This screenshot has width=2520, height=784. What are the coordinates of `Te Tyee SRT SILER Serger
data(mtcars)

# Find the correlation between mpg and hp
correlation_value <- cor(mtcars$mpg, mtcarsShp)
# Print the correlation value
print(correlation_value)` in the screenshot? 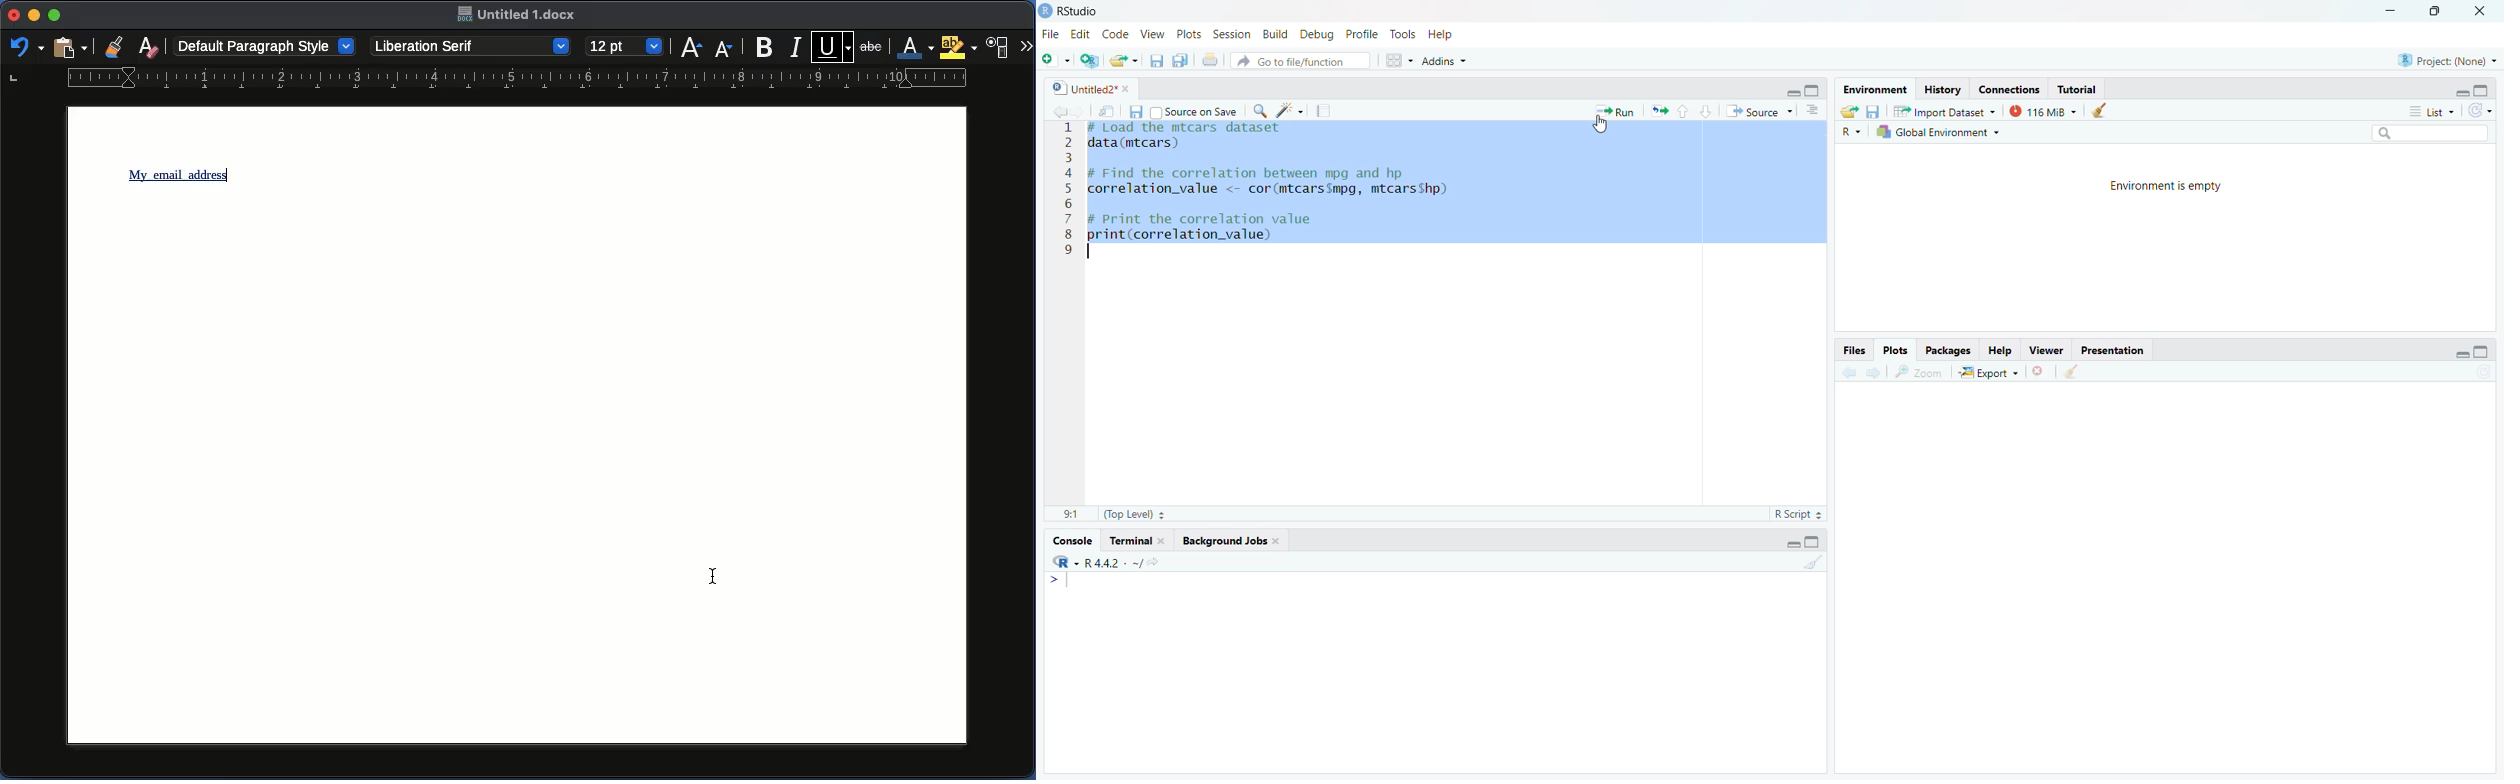 It's located at (1265, 198).